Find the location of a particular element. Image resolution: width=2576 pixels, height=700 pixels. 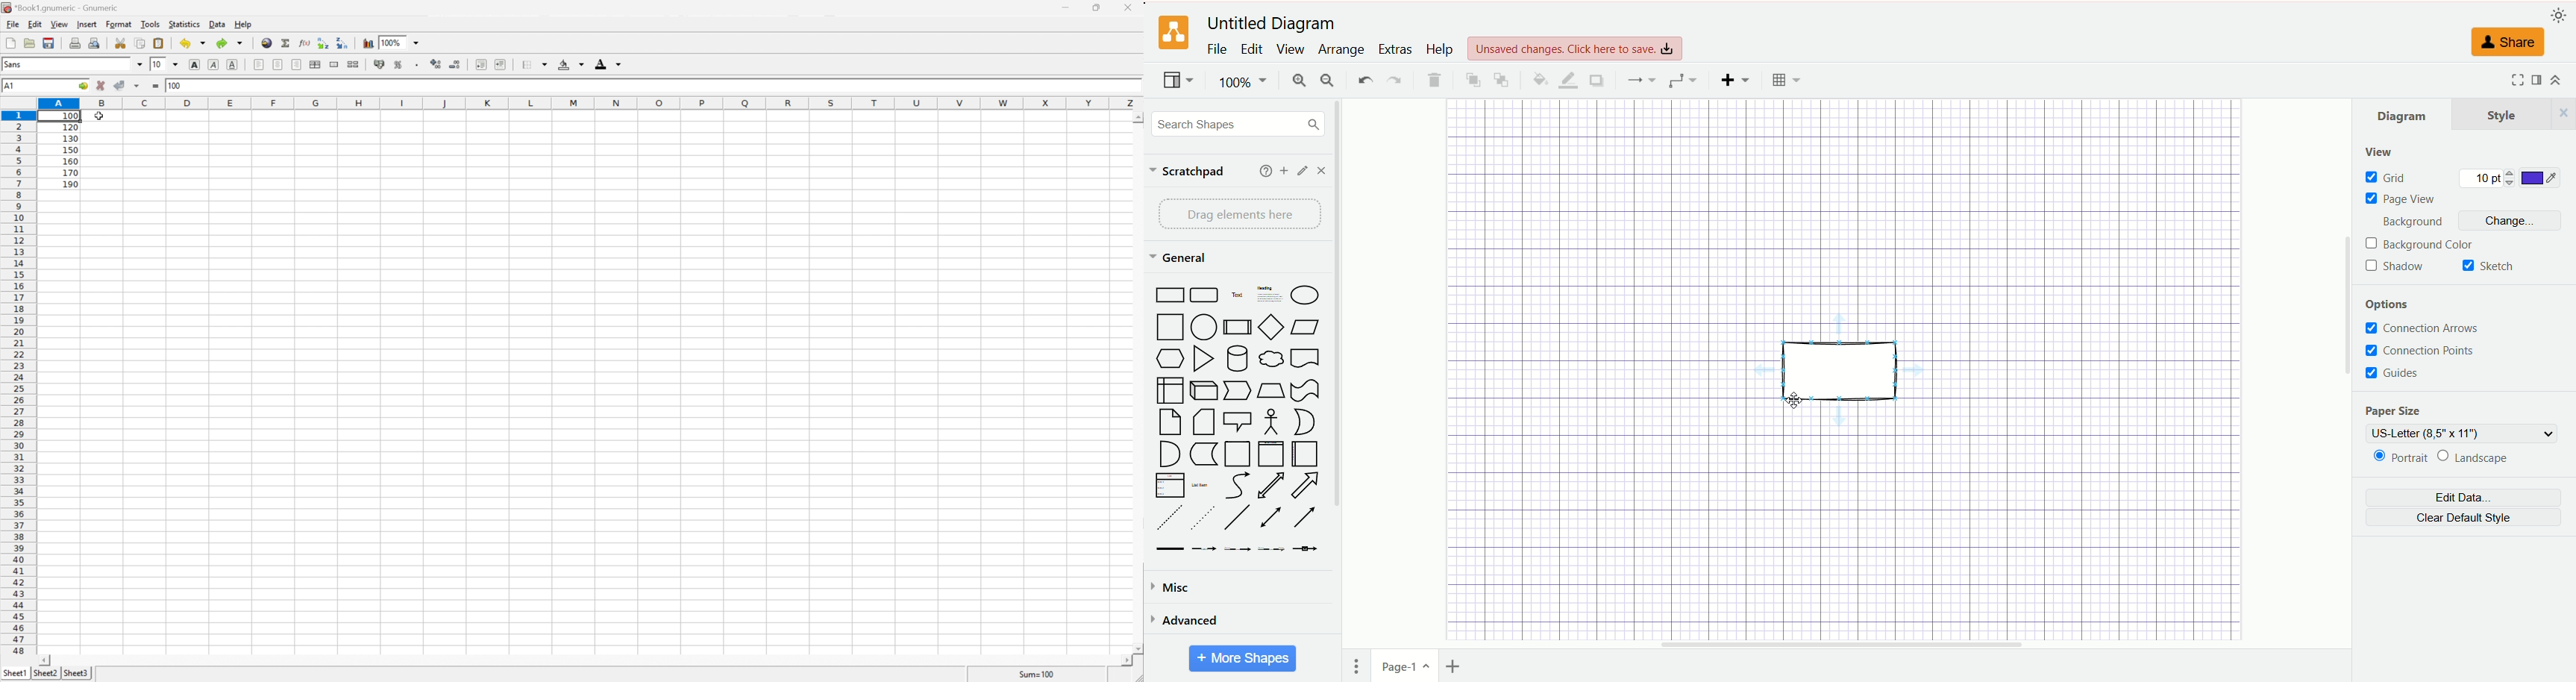

Restore Down is located at coordinates (1096, 8).